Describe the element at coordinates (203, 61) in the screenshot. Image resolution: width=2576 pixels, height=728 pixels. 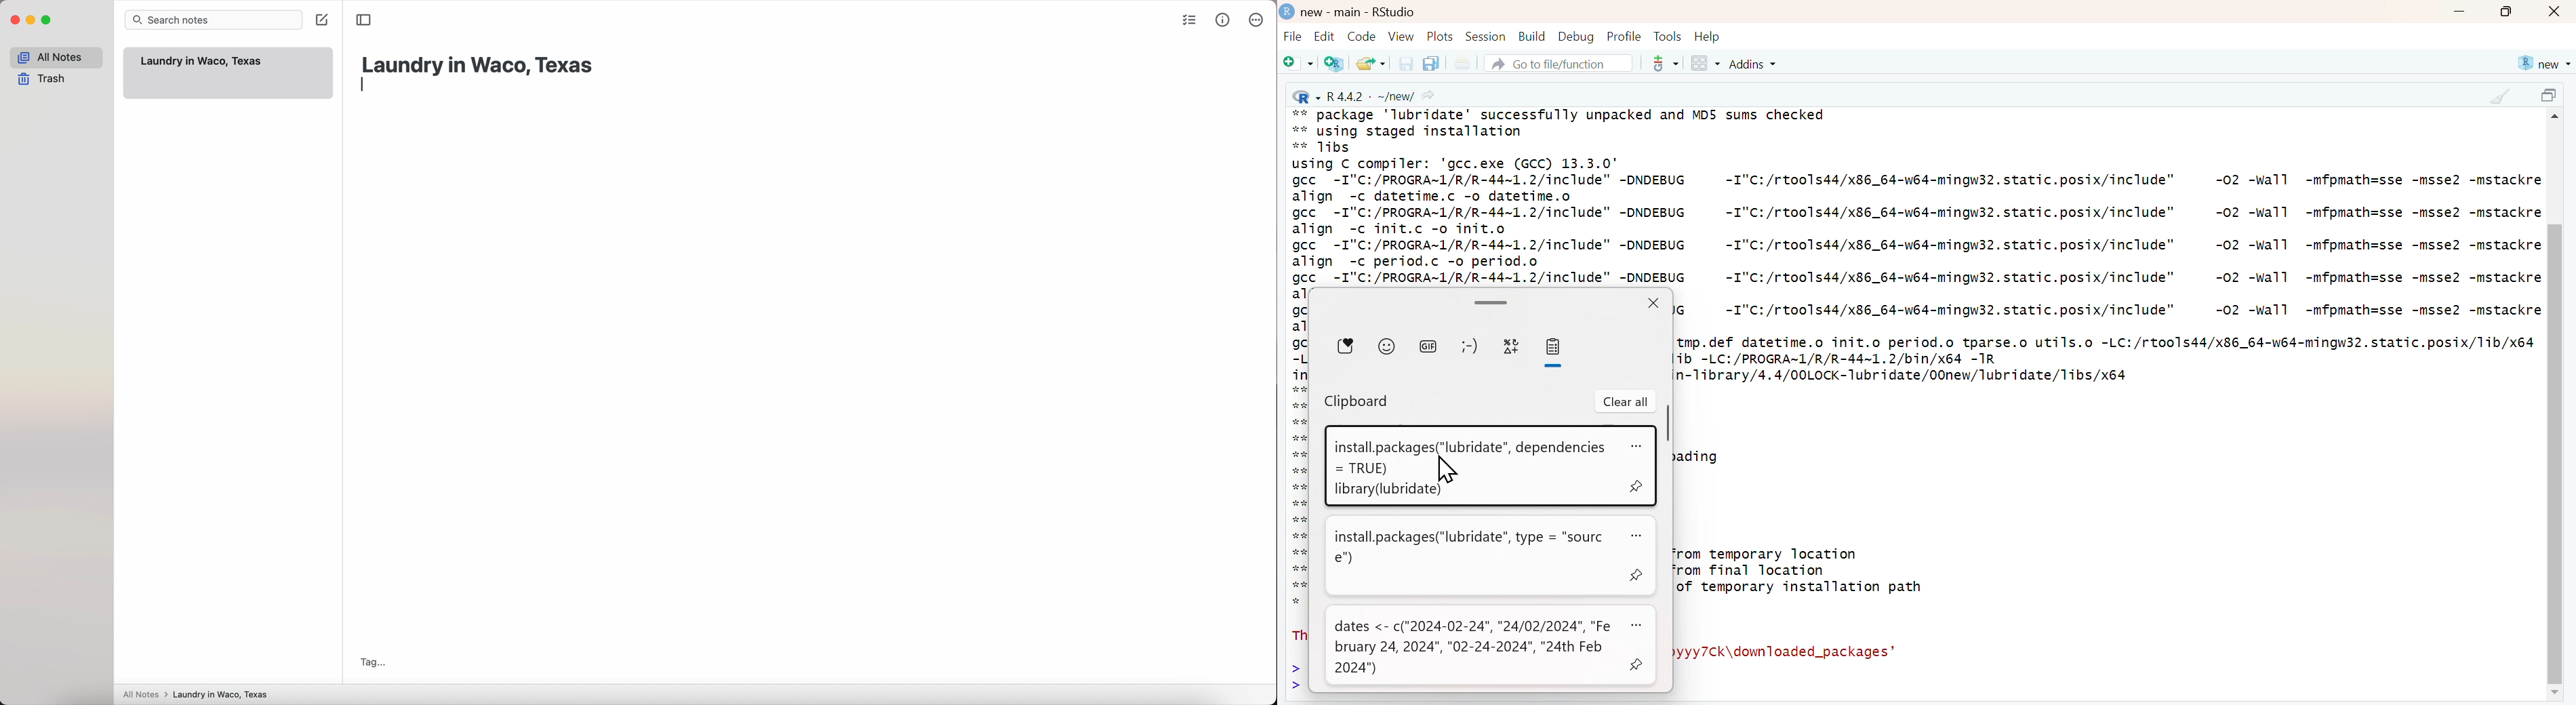
I see `Laundry in Waco, Texas` at that location.